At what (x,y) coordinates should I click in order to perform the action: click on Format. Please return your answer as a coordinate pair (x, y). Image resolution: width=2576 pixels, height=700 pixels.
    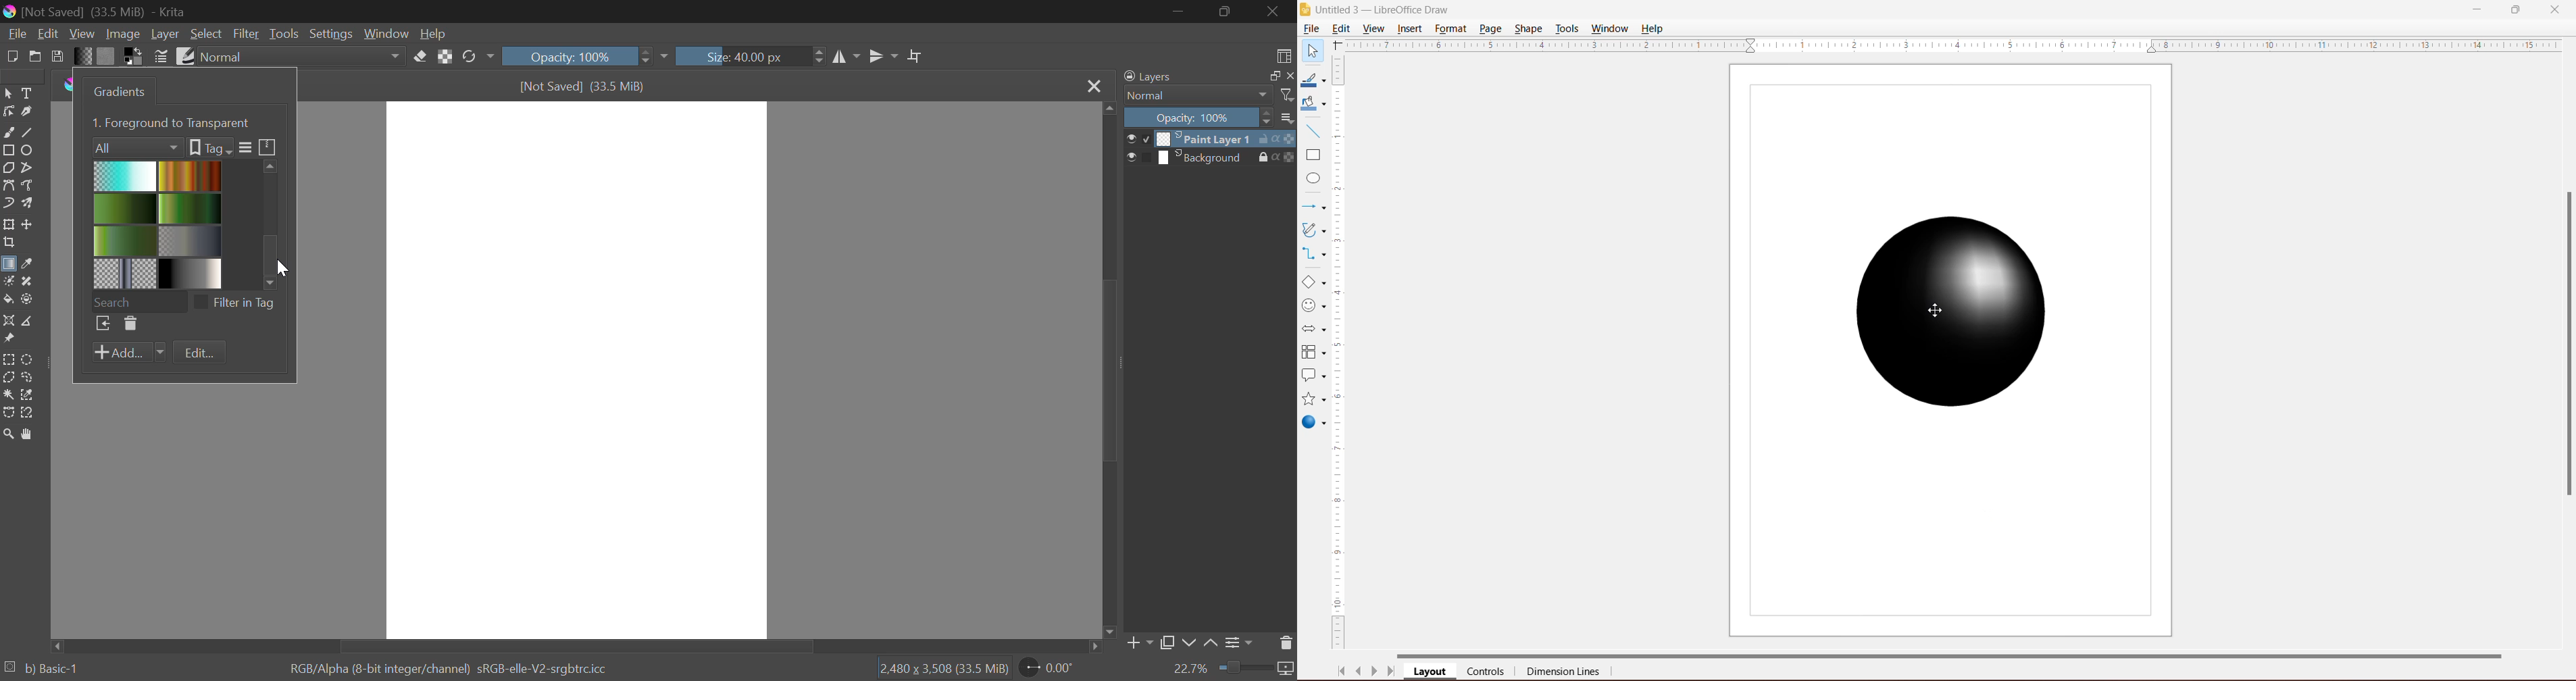
    Looking at the image, I should click on (1450, 29).